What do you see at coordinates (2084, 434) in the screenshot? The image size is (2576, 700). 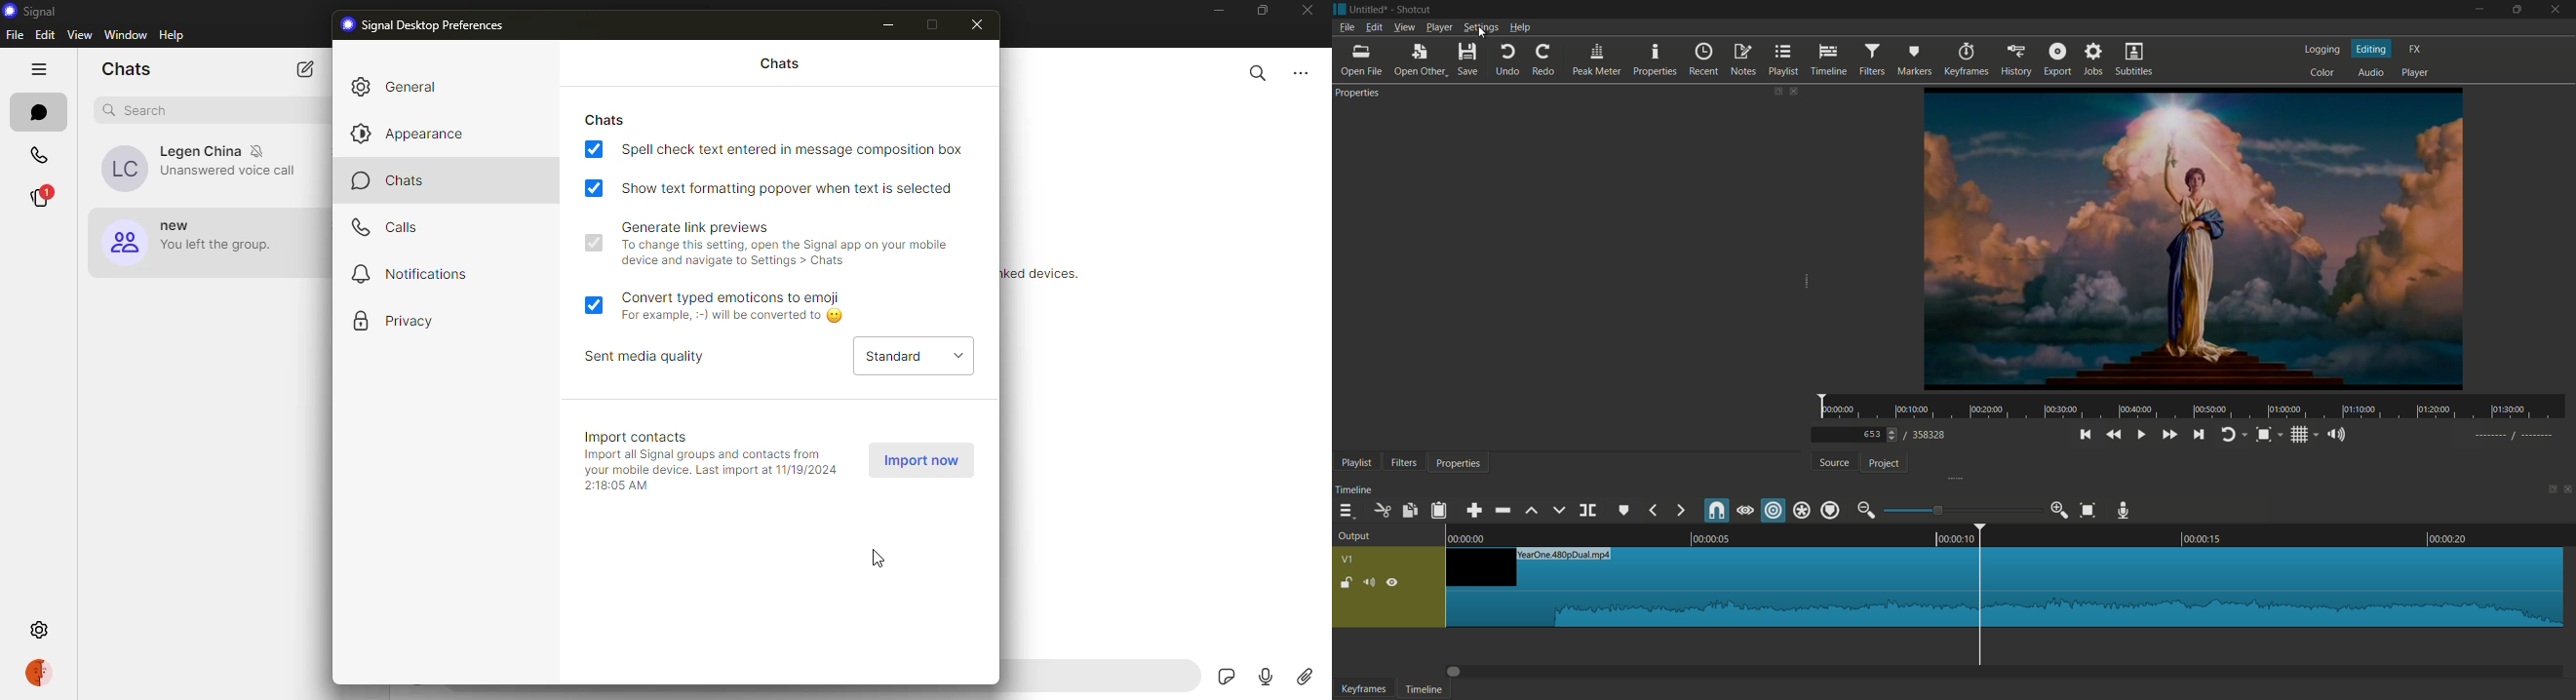 I see `skip to the previous point` at bounding box center [2084, 434].